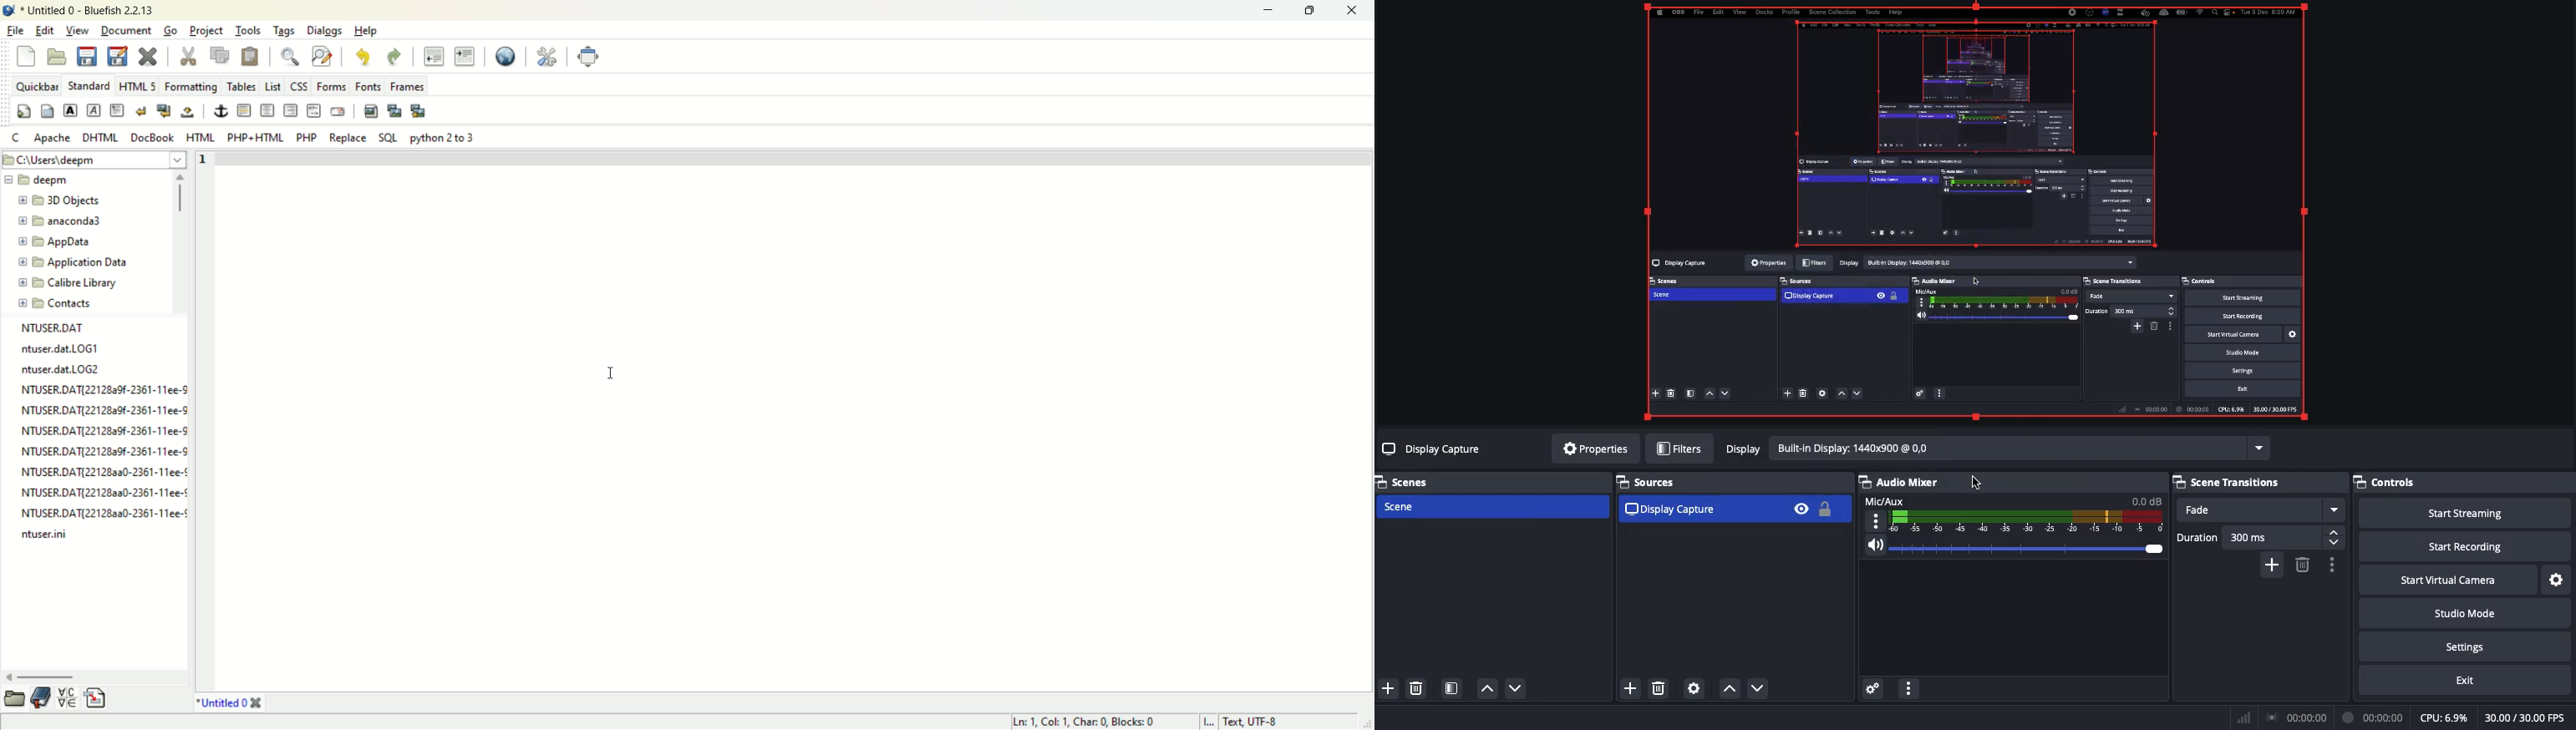 This screenshot has width=2576, height=756. What do you see at coordinates (191, 87) in the screenshot?
I see `Formatting` at bounding box center [191, 87].